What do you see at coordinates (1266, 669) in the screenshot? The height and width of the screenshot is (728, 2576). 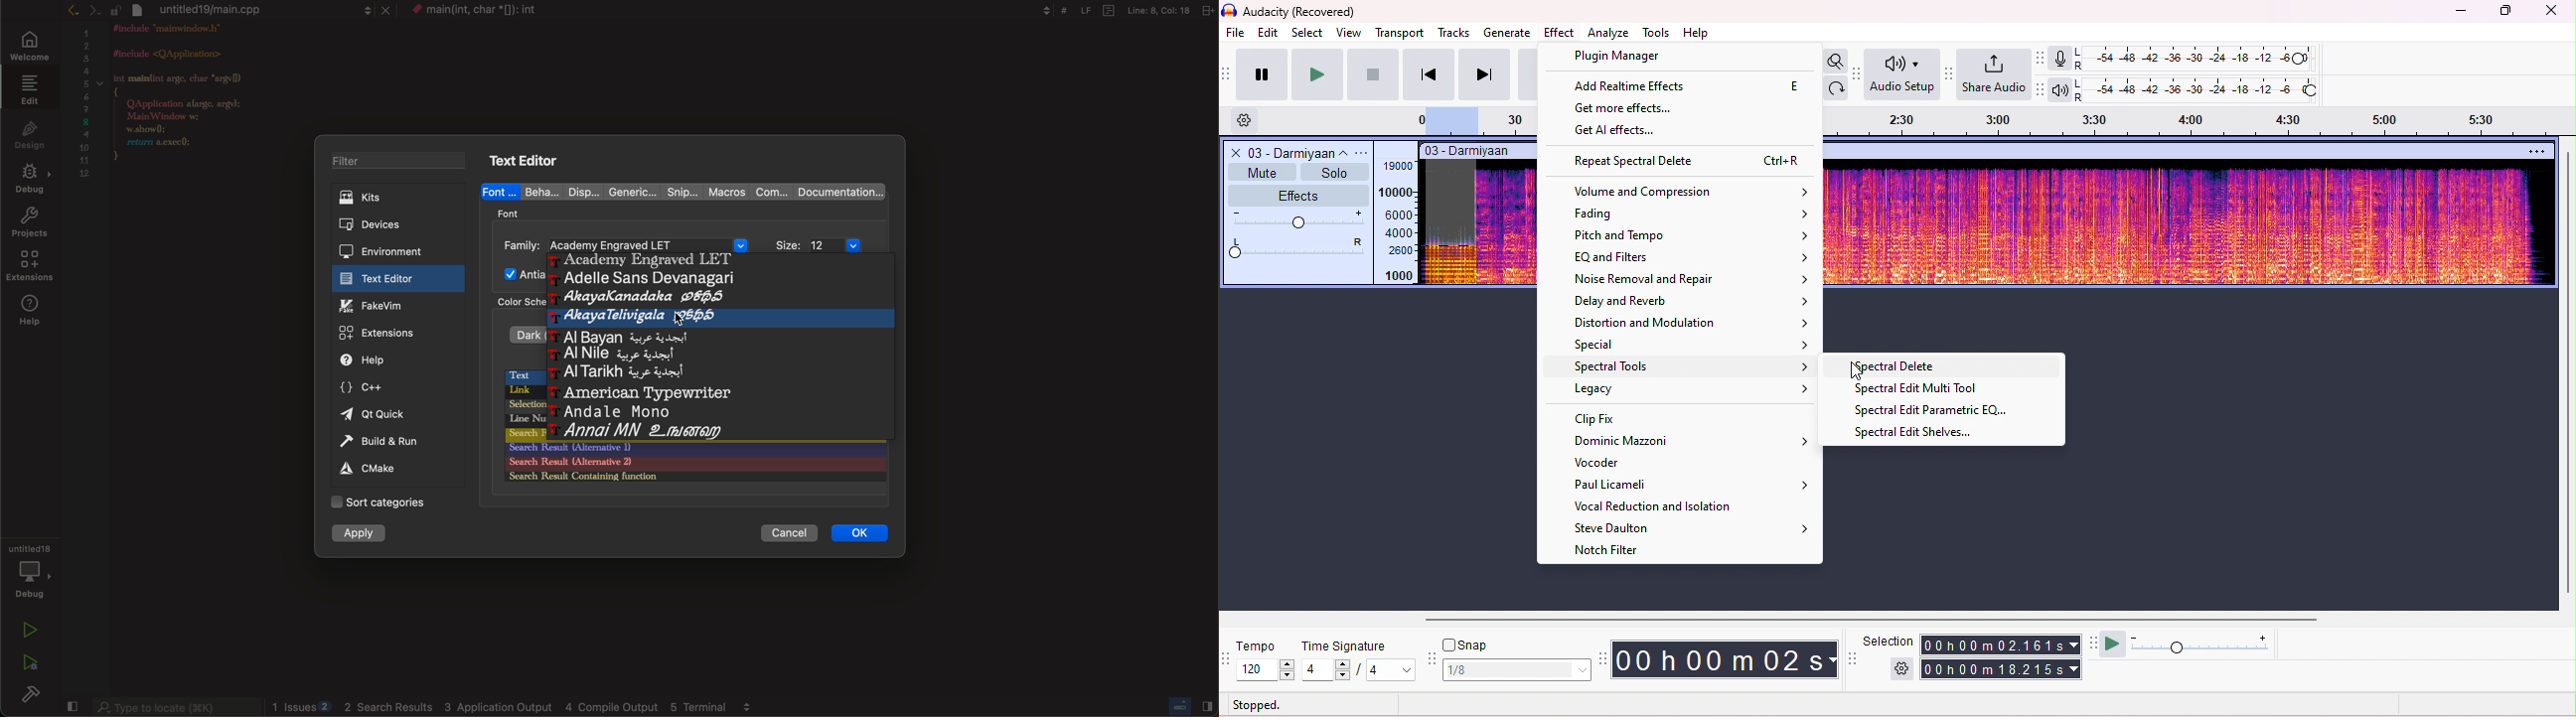 I see `select tempo` at bounding box center [1266, 669].